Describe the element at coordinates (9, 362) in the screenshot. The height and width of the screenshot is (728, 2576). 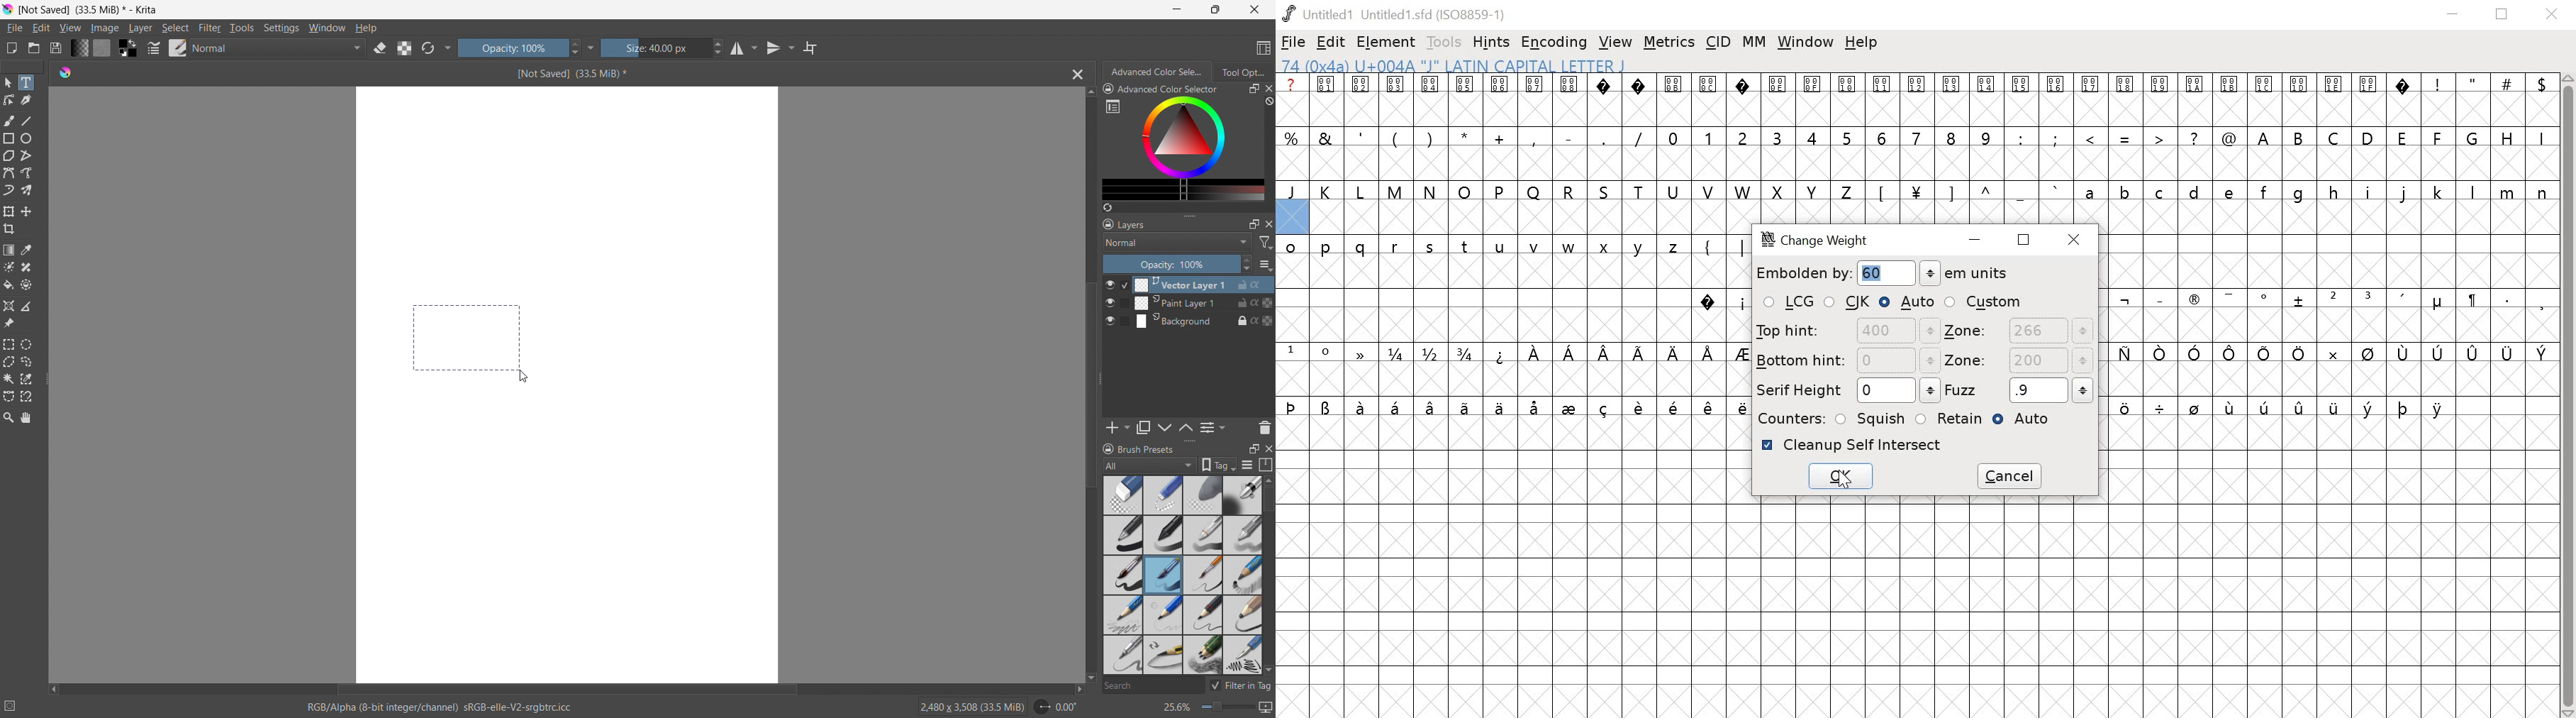
I see `polygonal selection tool` at that location.